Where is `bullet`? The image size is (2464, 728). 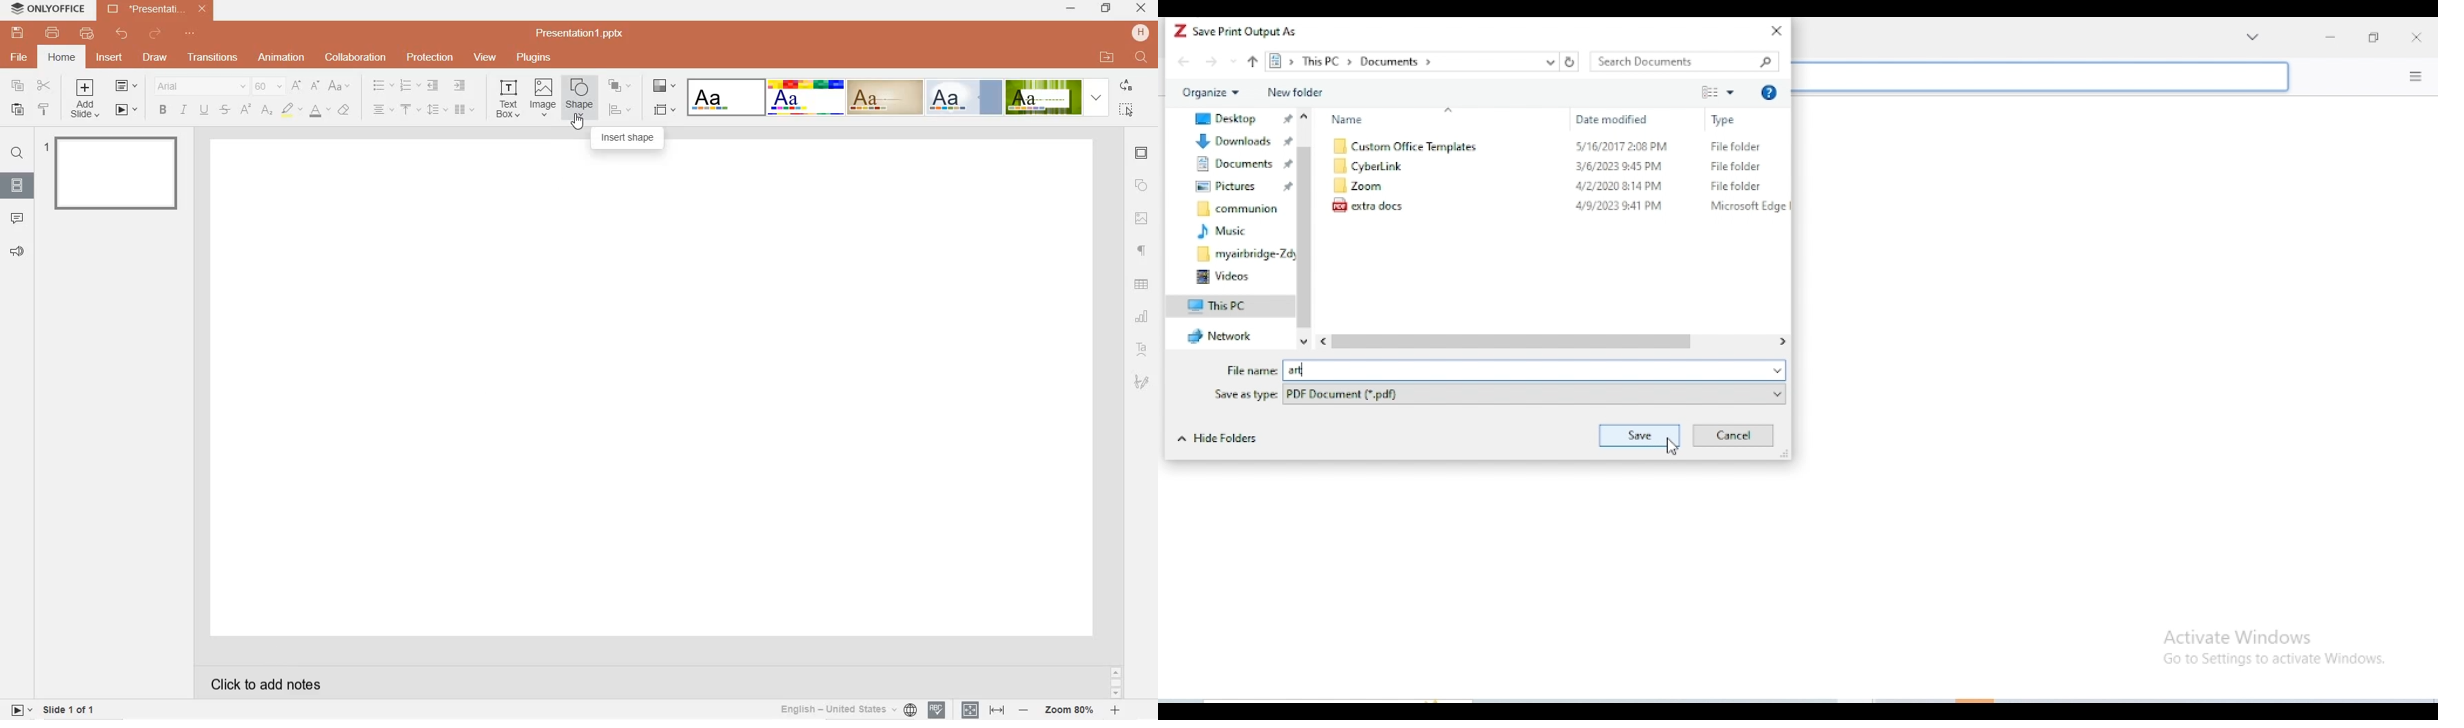
bullet is located at coordinates (383, 86).